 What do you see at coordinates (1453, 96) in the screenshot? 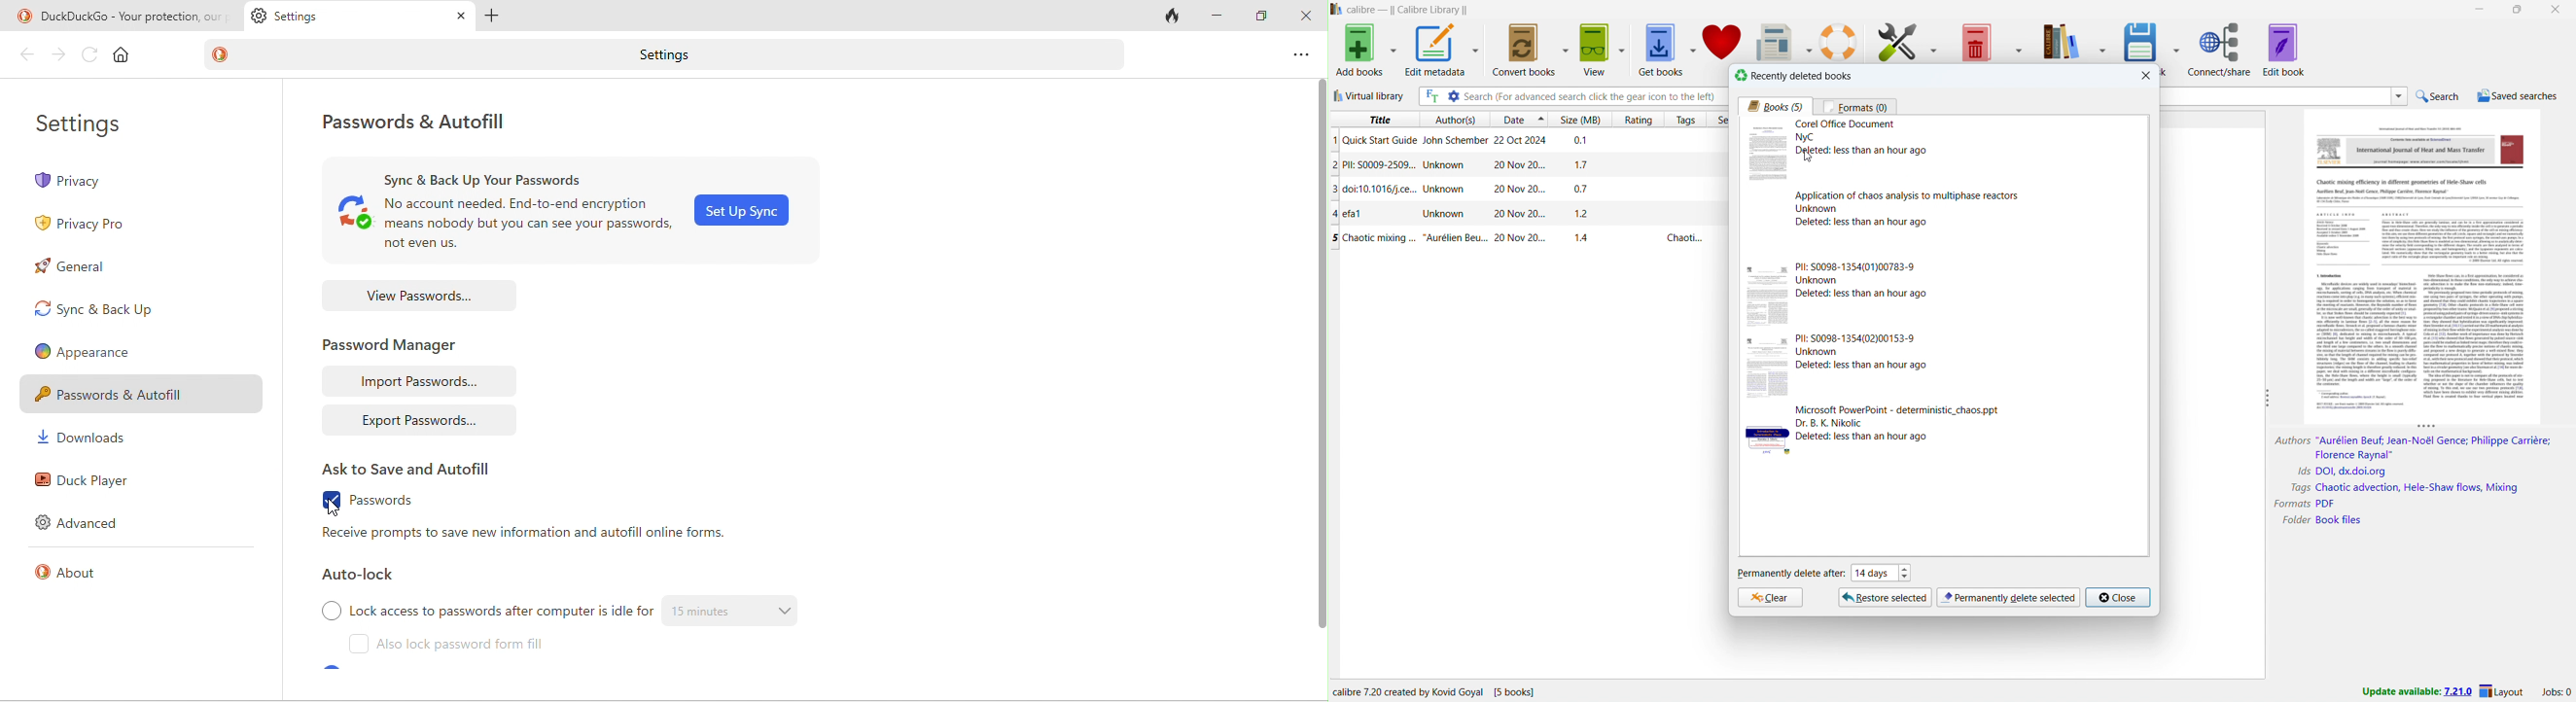
I see `advanced search` at bounding box center [1453, 96].